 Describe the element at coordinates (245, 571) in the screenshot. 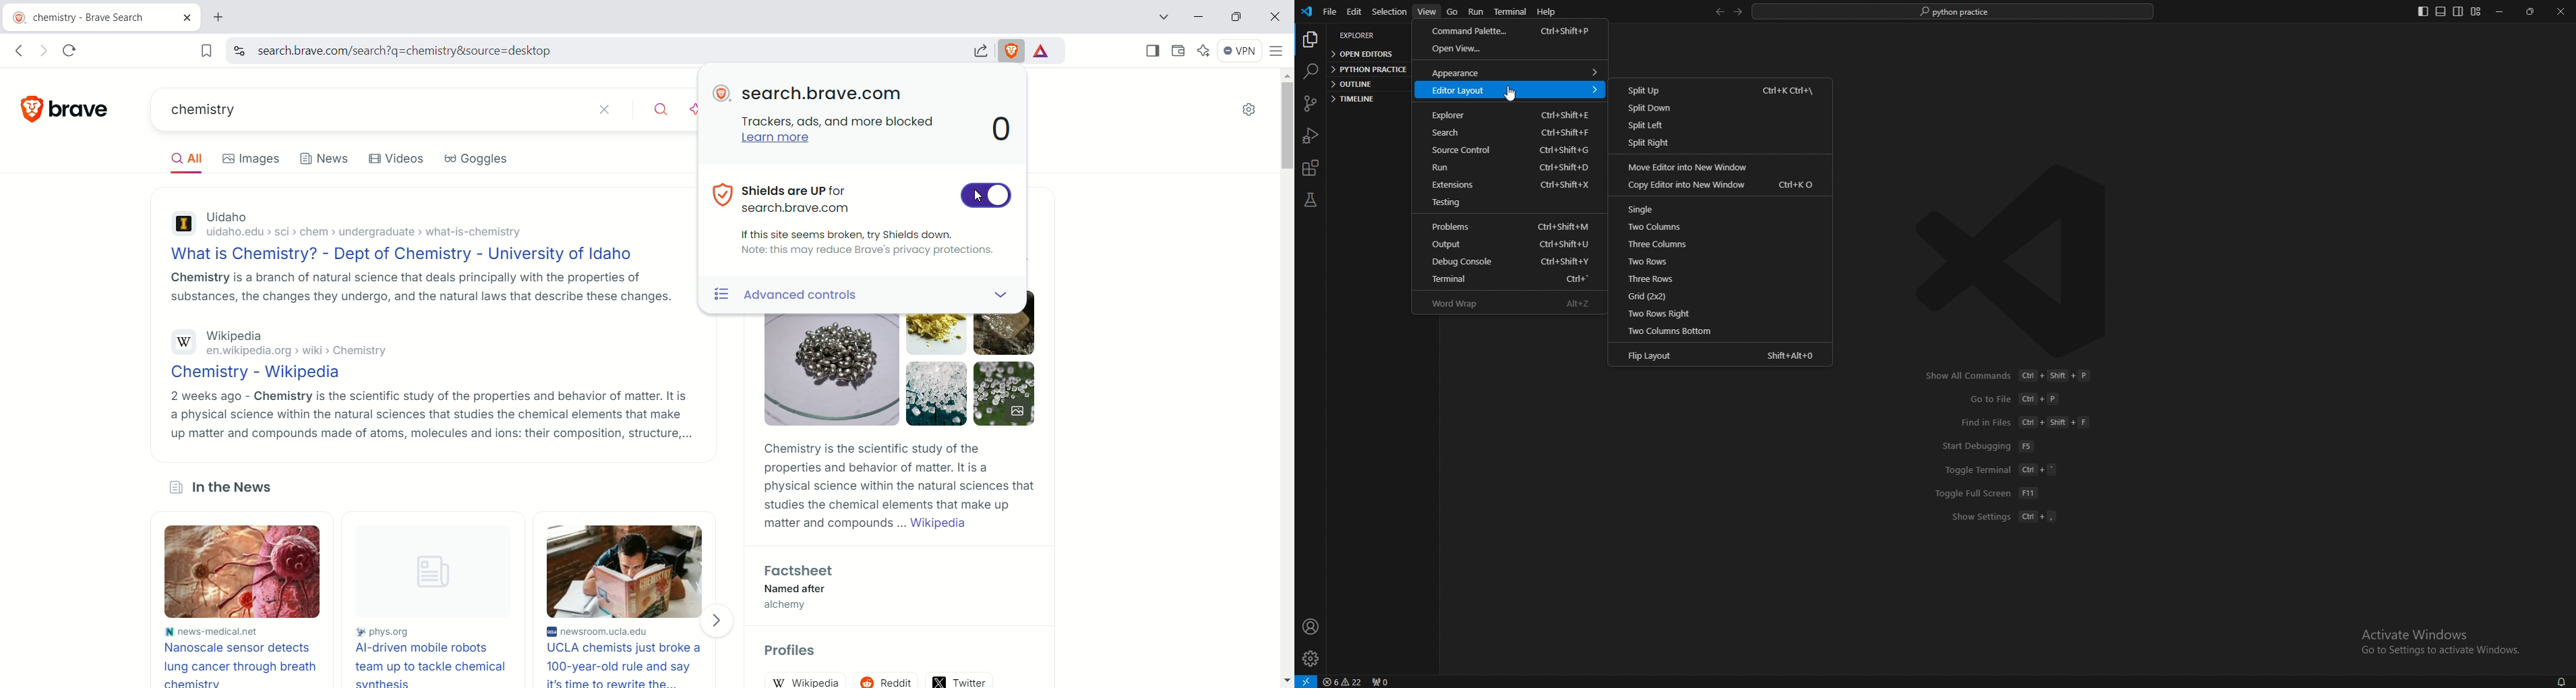

I see `image related to lung cancer` at that location.